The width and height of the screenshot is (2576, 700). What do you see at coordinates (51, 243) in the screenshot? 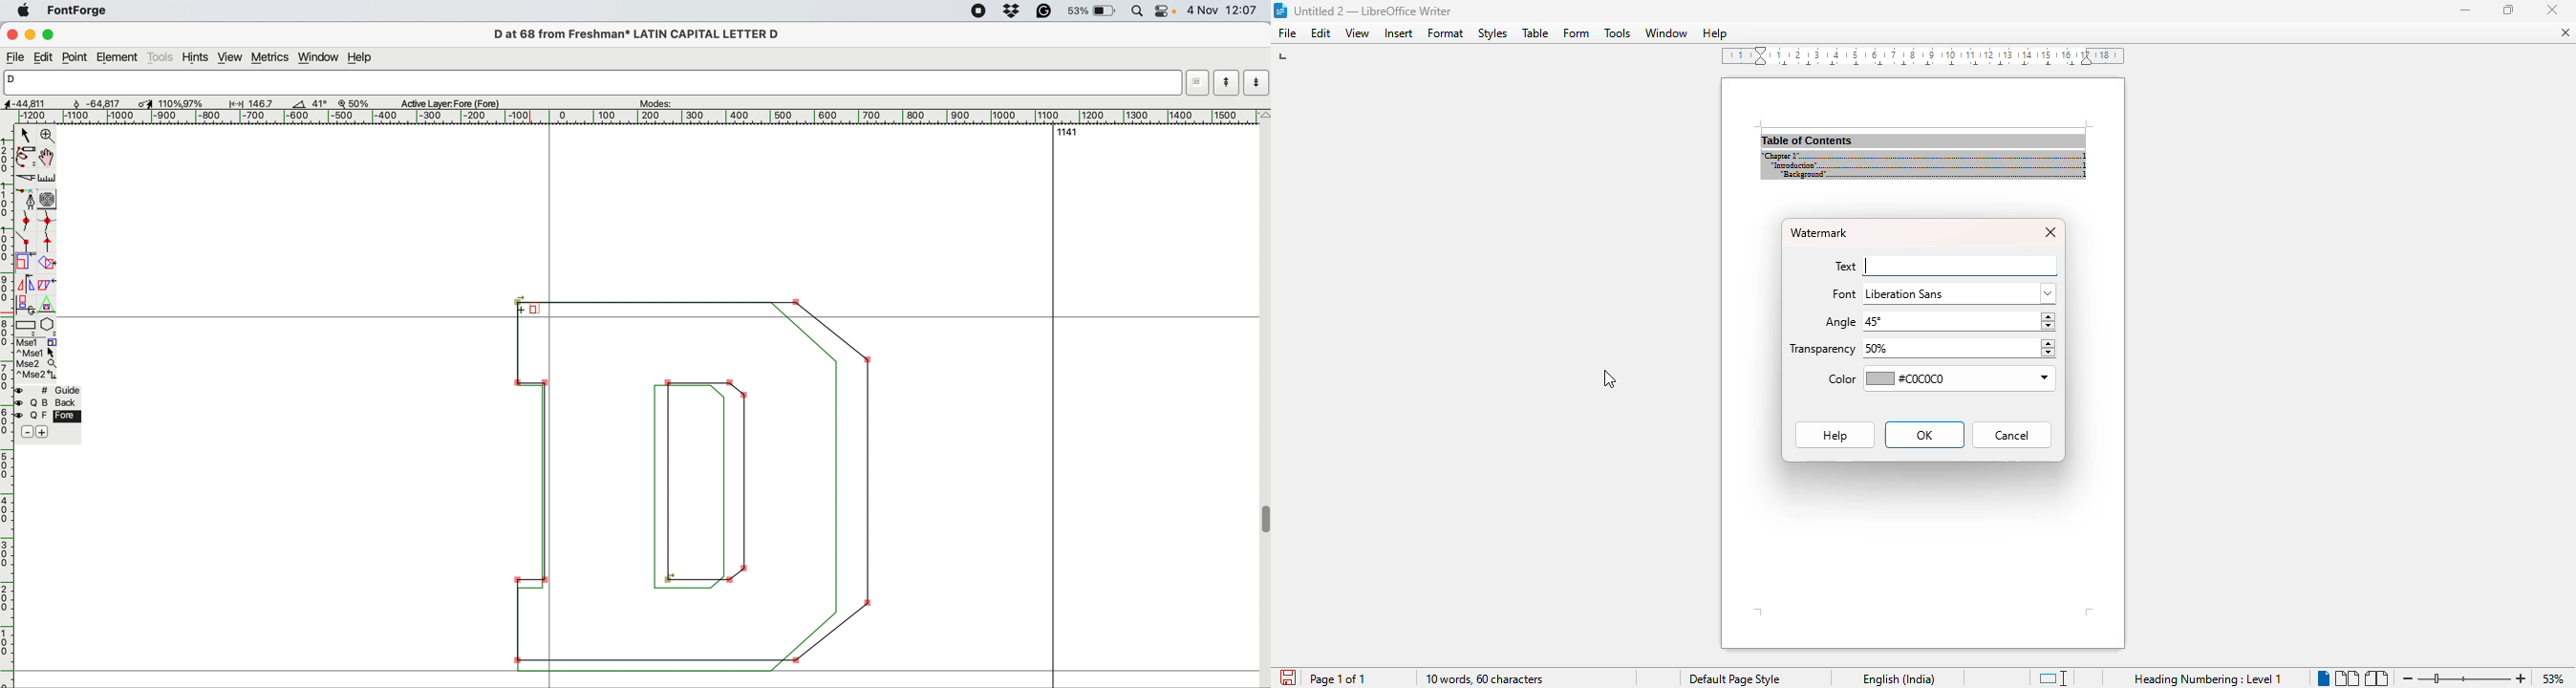
I see `add a vantage point` at bounding box center [51, 243].